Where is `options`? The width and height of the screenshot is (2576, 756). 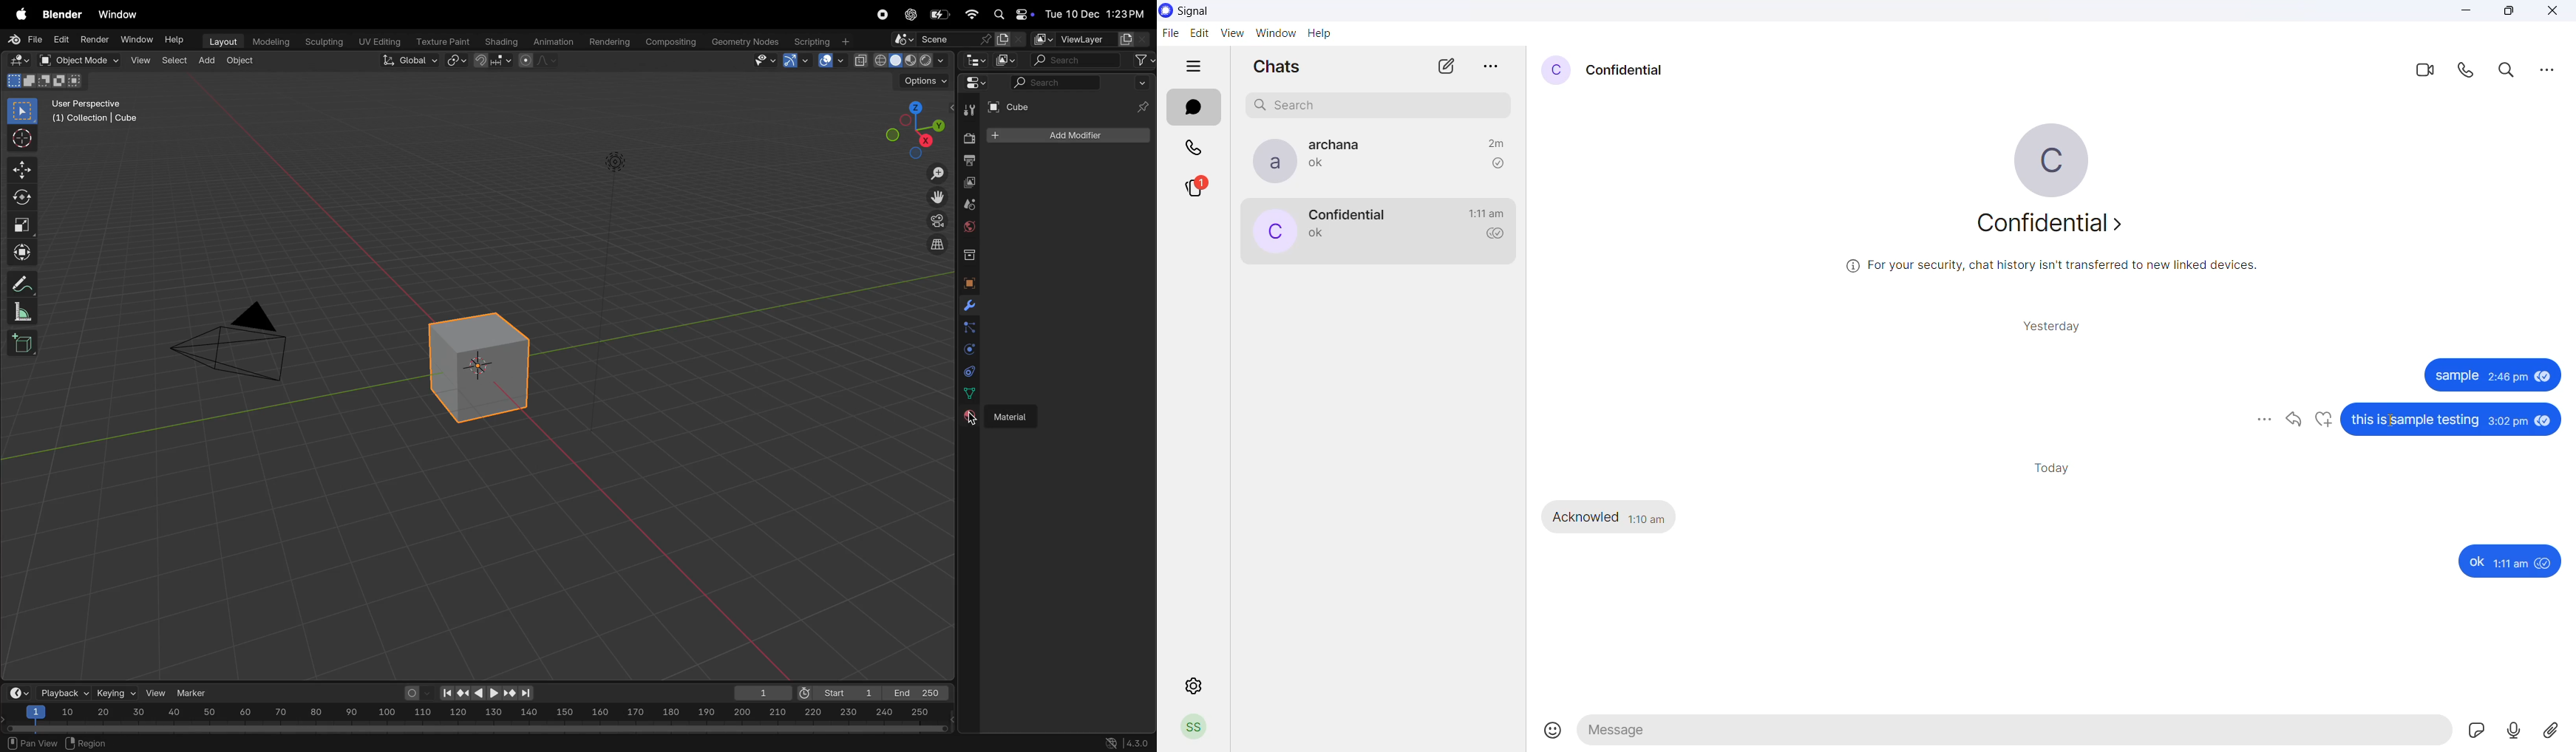 options is located at coordinates (918, 81).